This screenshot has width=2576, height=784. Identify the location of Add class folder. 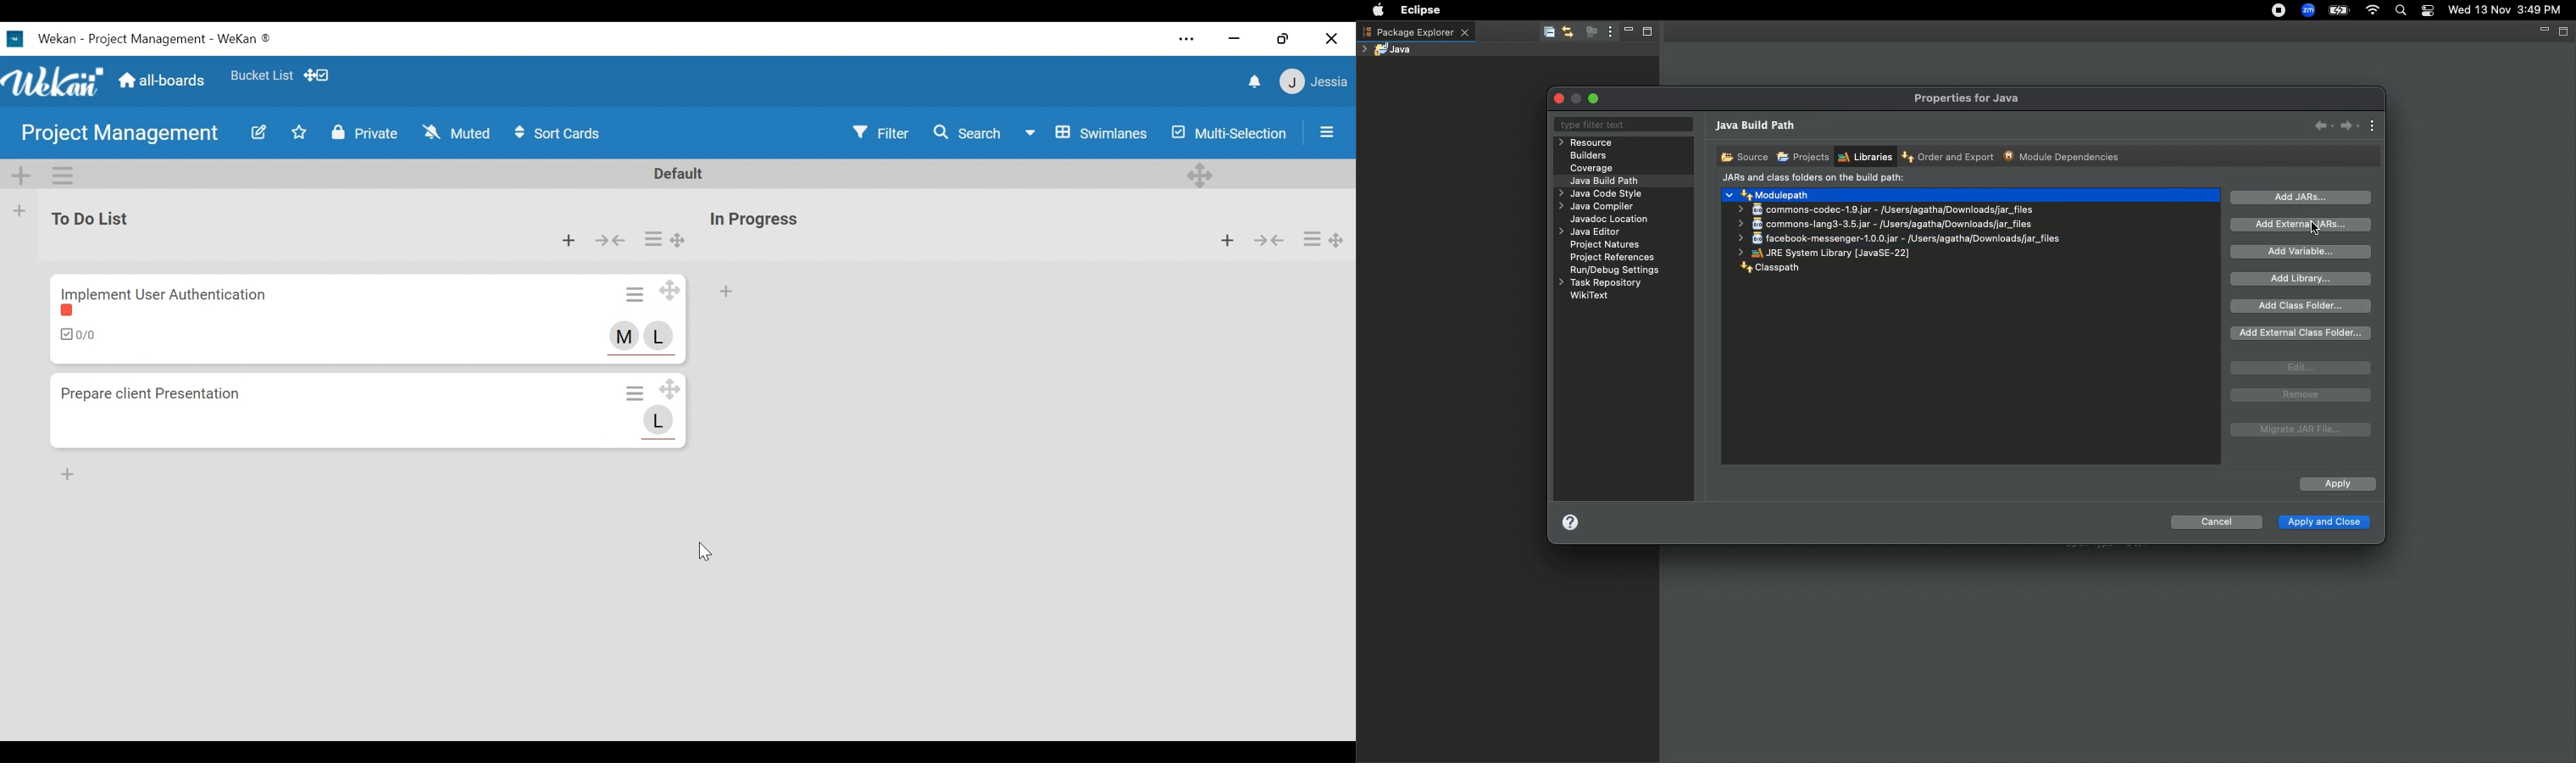
(2302, 306).